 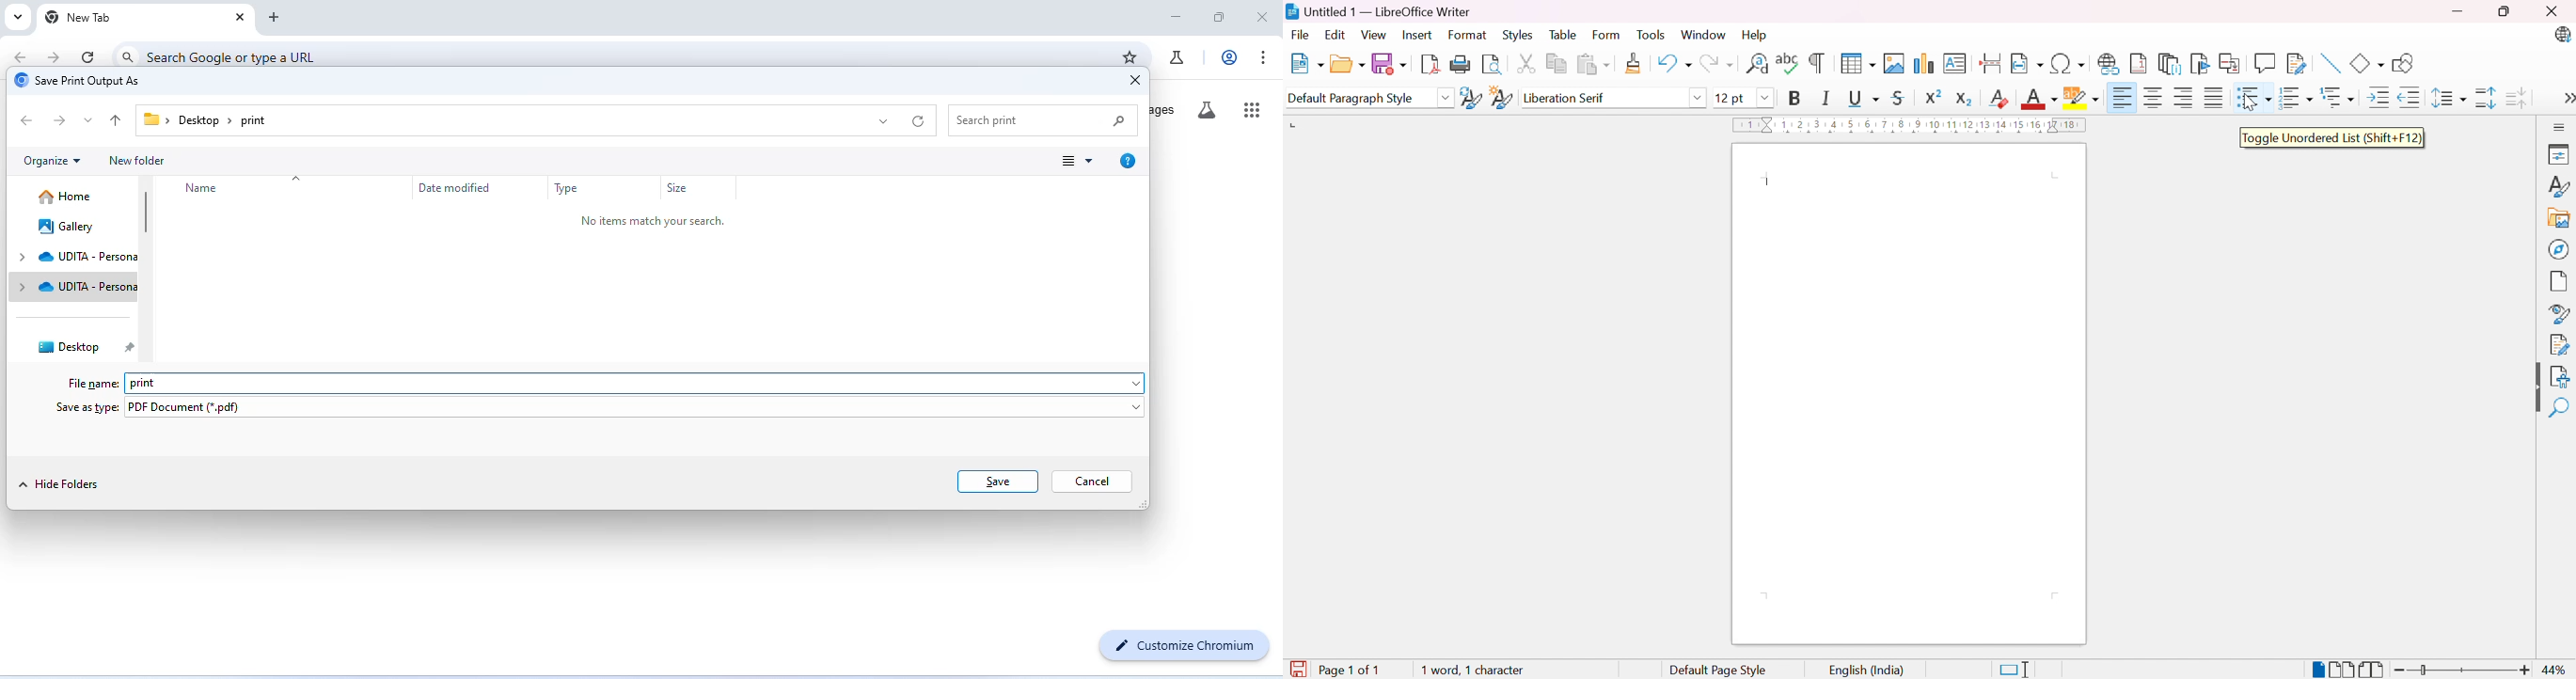 What do you see at coordinates (141, 162) in the screenshot?
I see `new folder` at bounding box center [141, 162].